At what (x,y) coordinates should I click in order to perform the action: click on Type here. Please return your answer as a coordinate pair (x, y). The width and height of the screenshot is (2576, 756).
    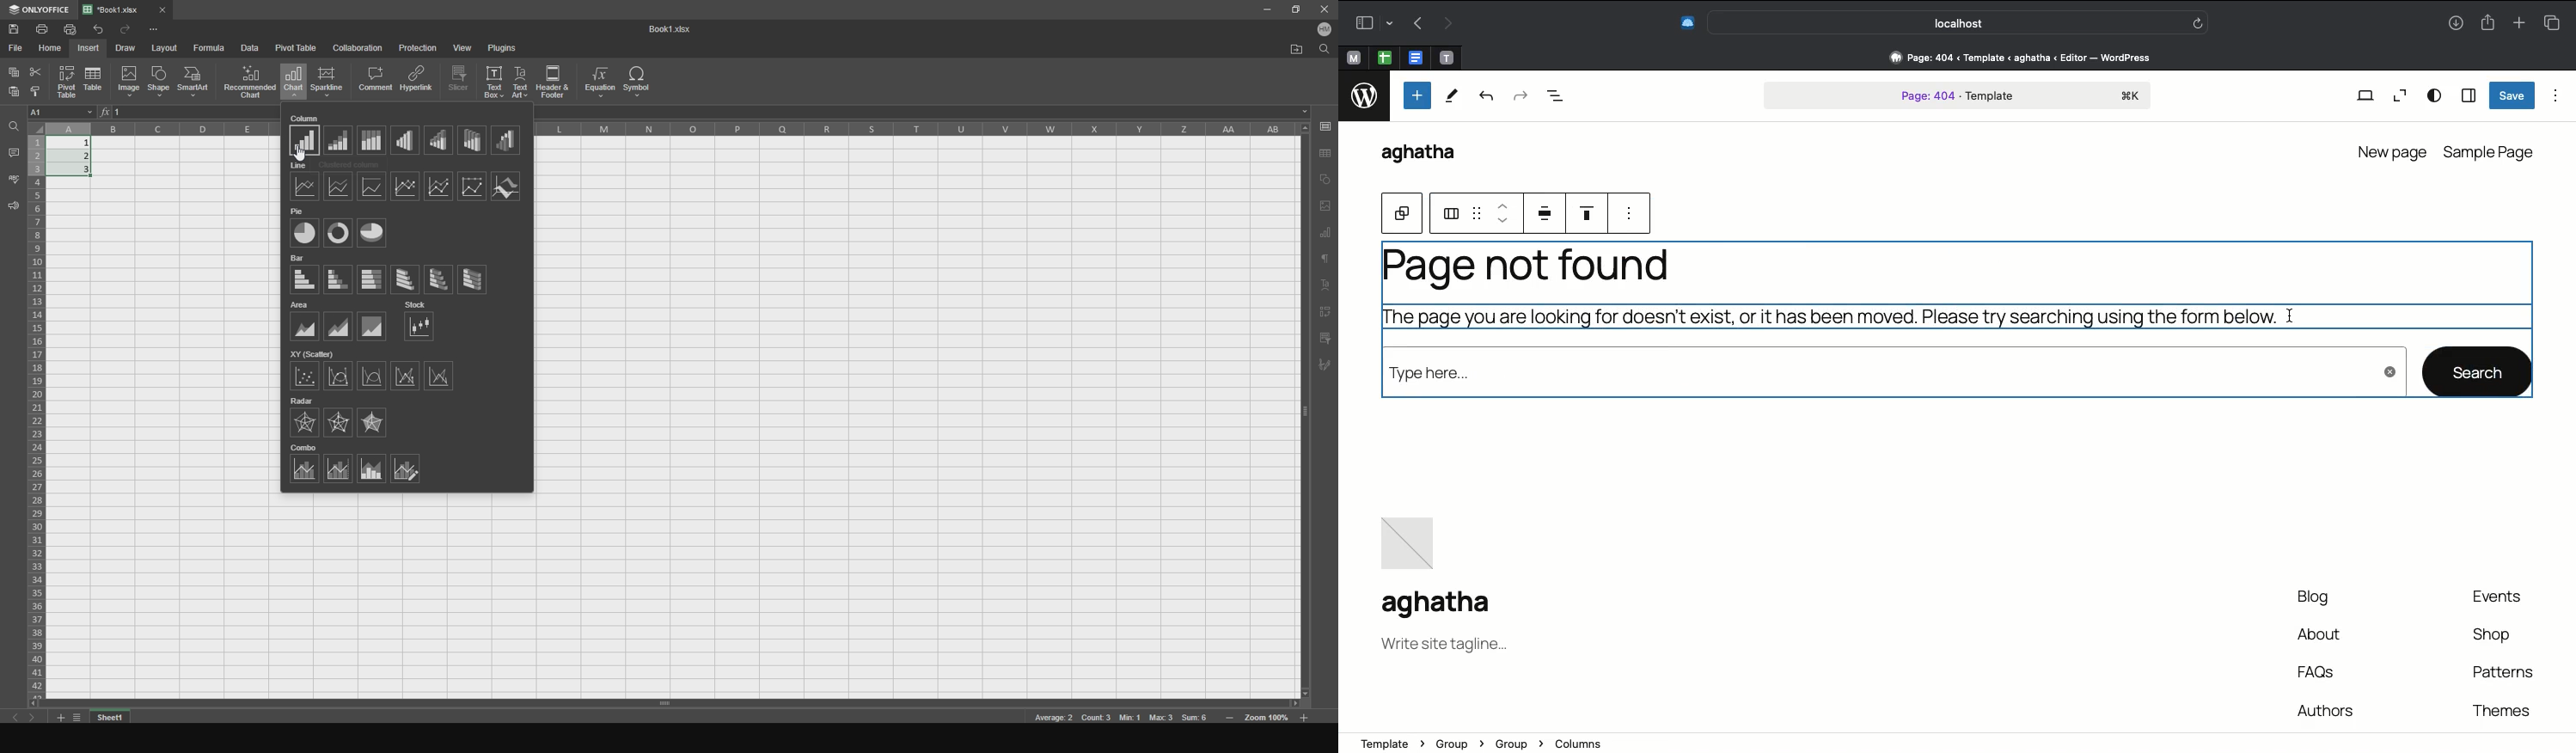
    Looking at the image, I should click on (1891, 377).